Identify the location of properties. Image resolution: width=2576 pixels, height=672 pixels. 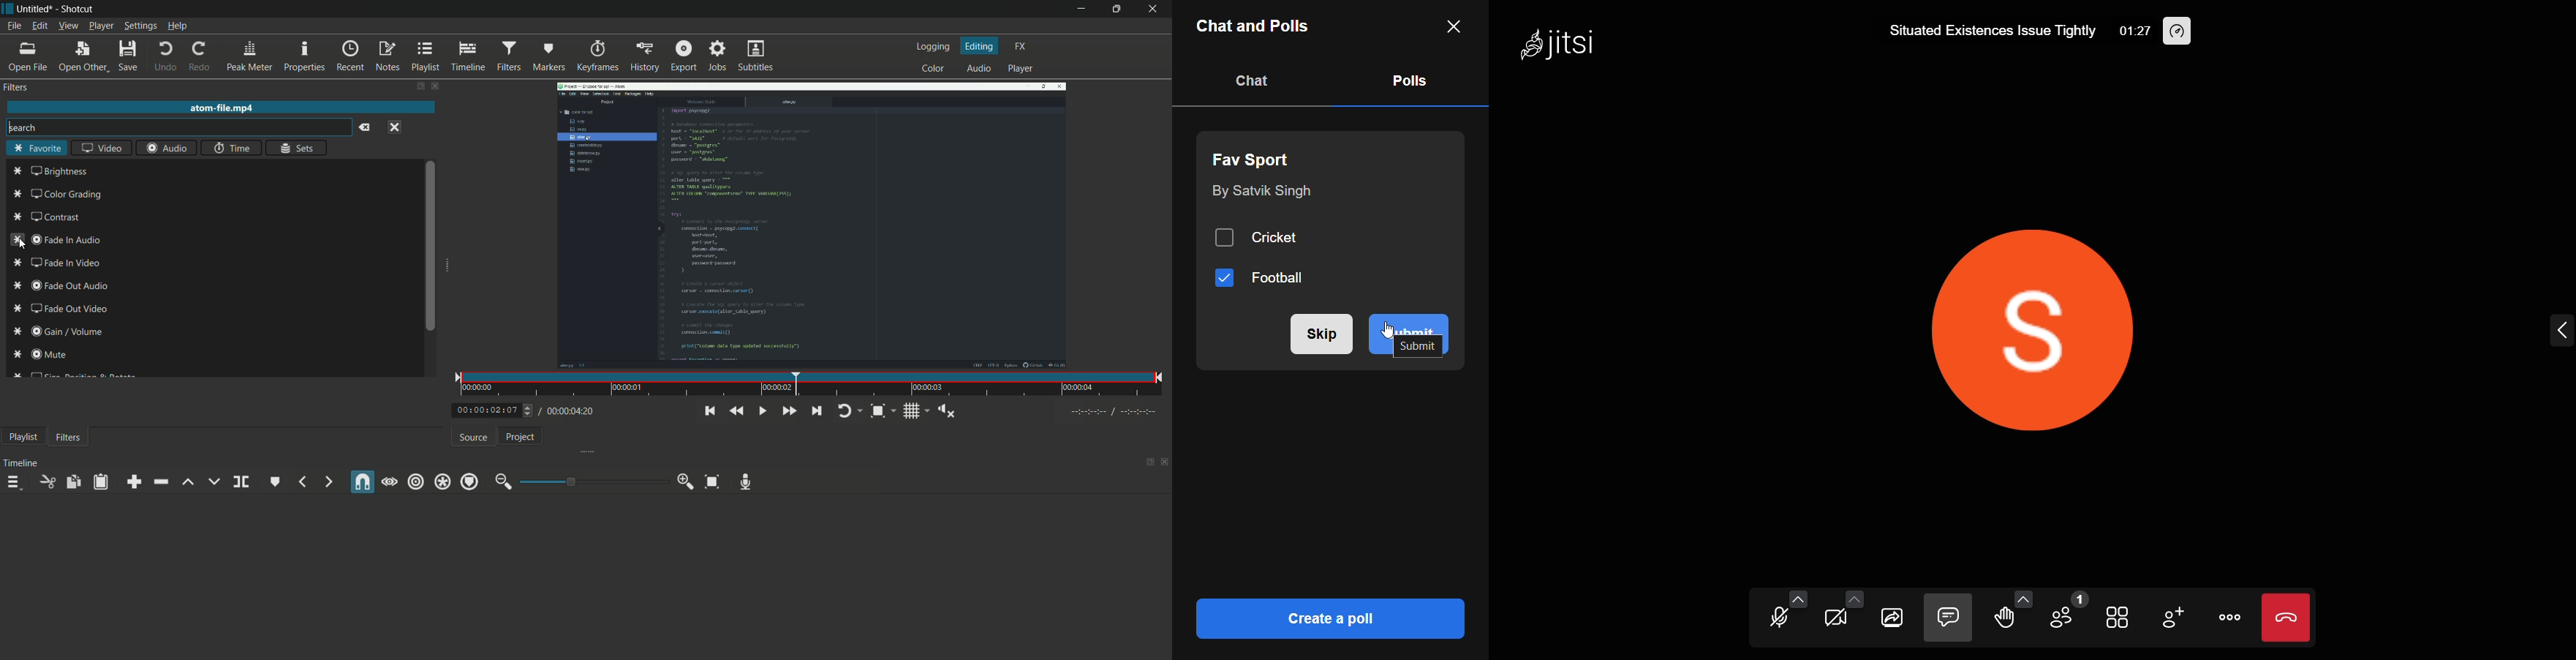
(304, 57).